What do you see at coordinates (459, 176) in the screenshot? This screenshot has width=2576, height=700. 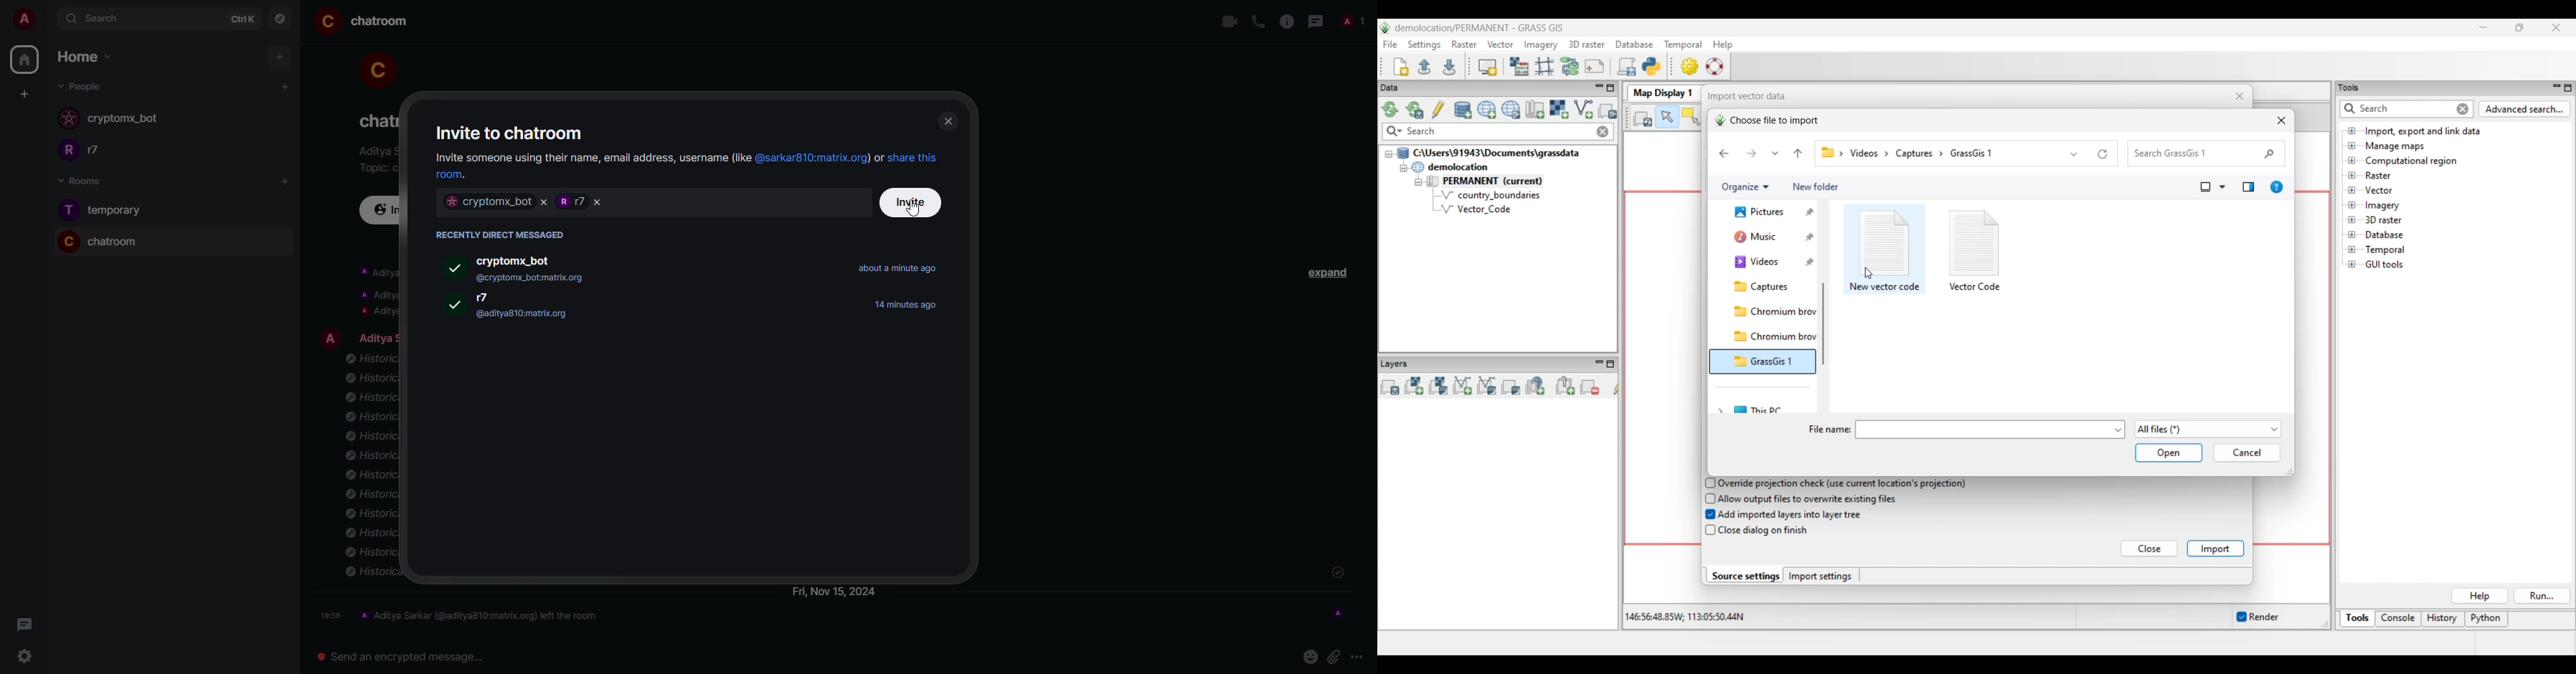 I see `hyperlink` at bounding box center [459, 176].